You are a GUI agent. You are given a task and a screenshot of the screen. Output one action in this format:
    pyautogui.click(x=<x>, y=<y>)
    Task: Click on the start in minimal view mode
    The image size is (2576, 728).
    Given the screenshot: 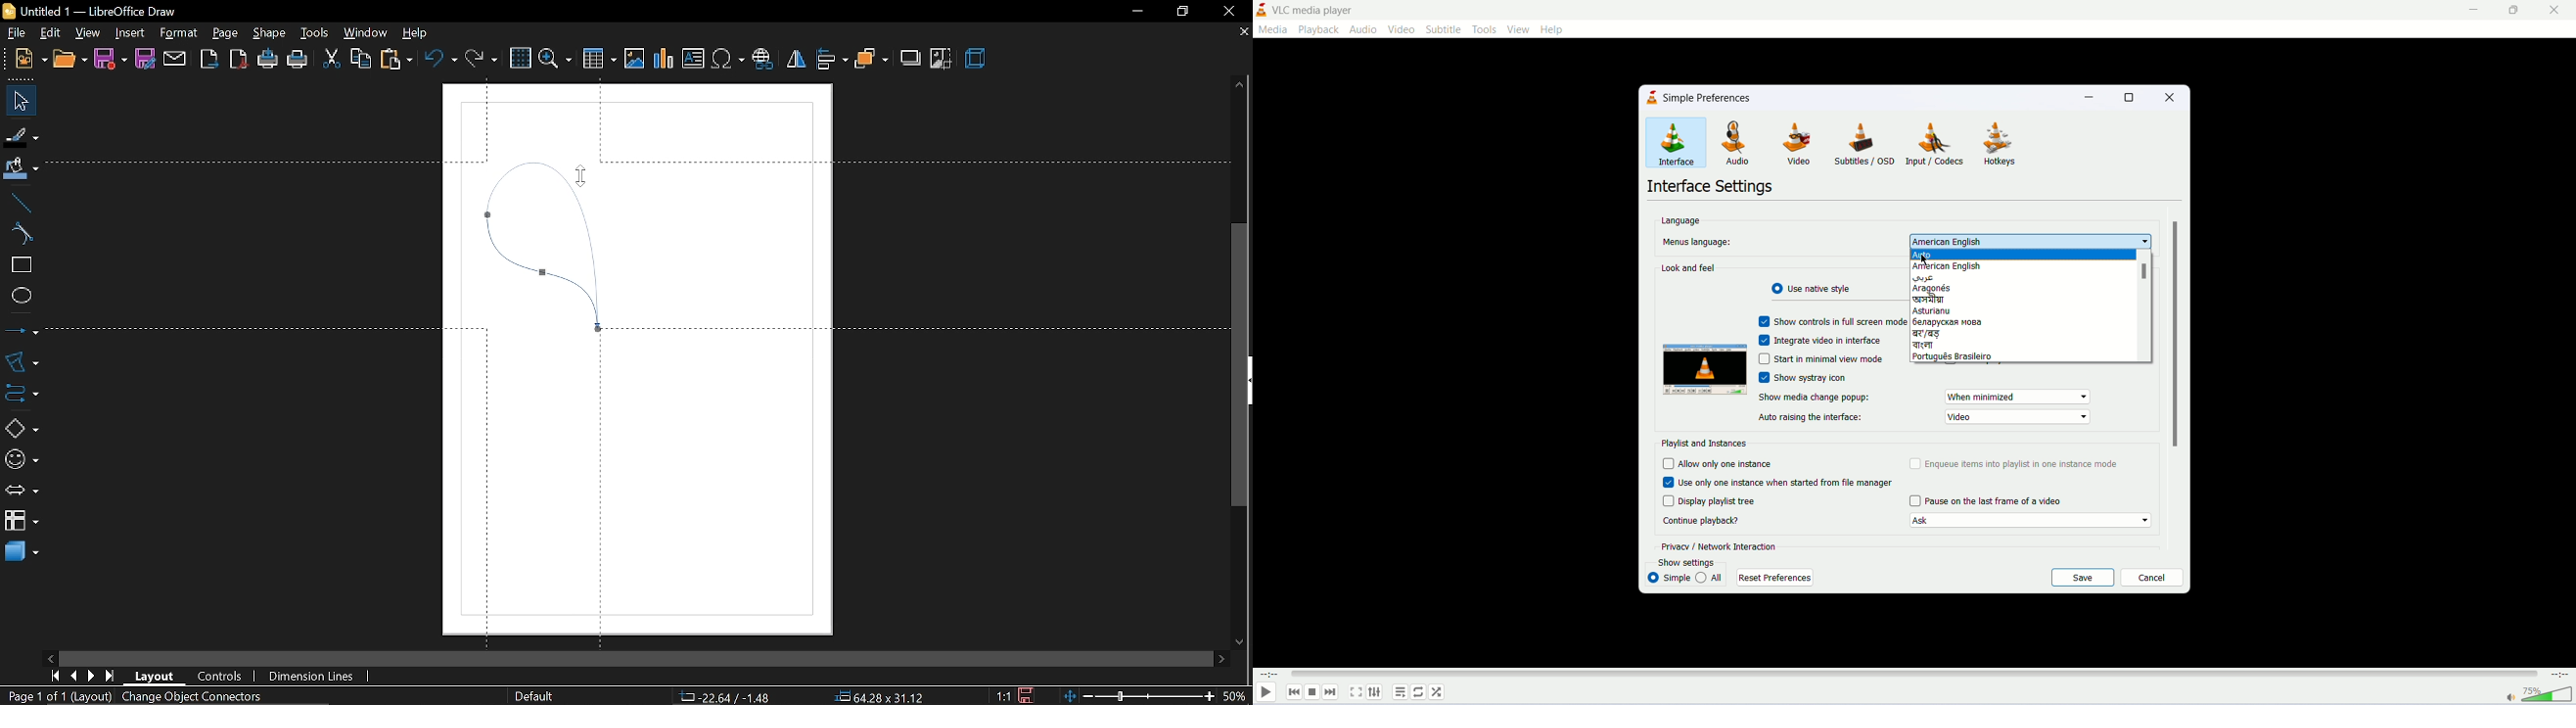 What is the action you would take?
    pyautogui.click(x=1820, y=359)
    